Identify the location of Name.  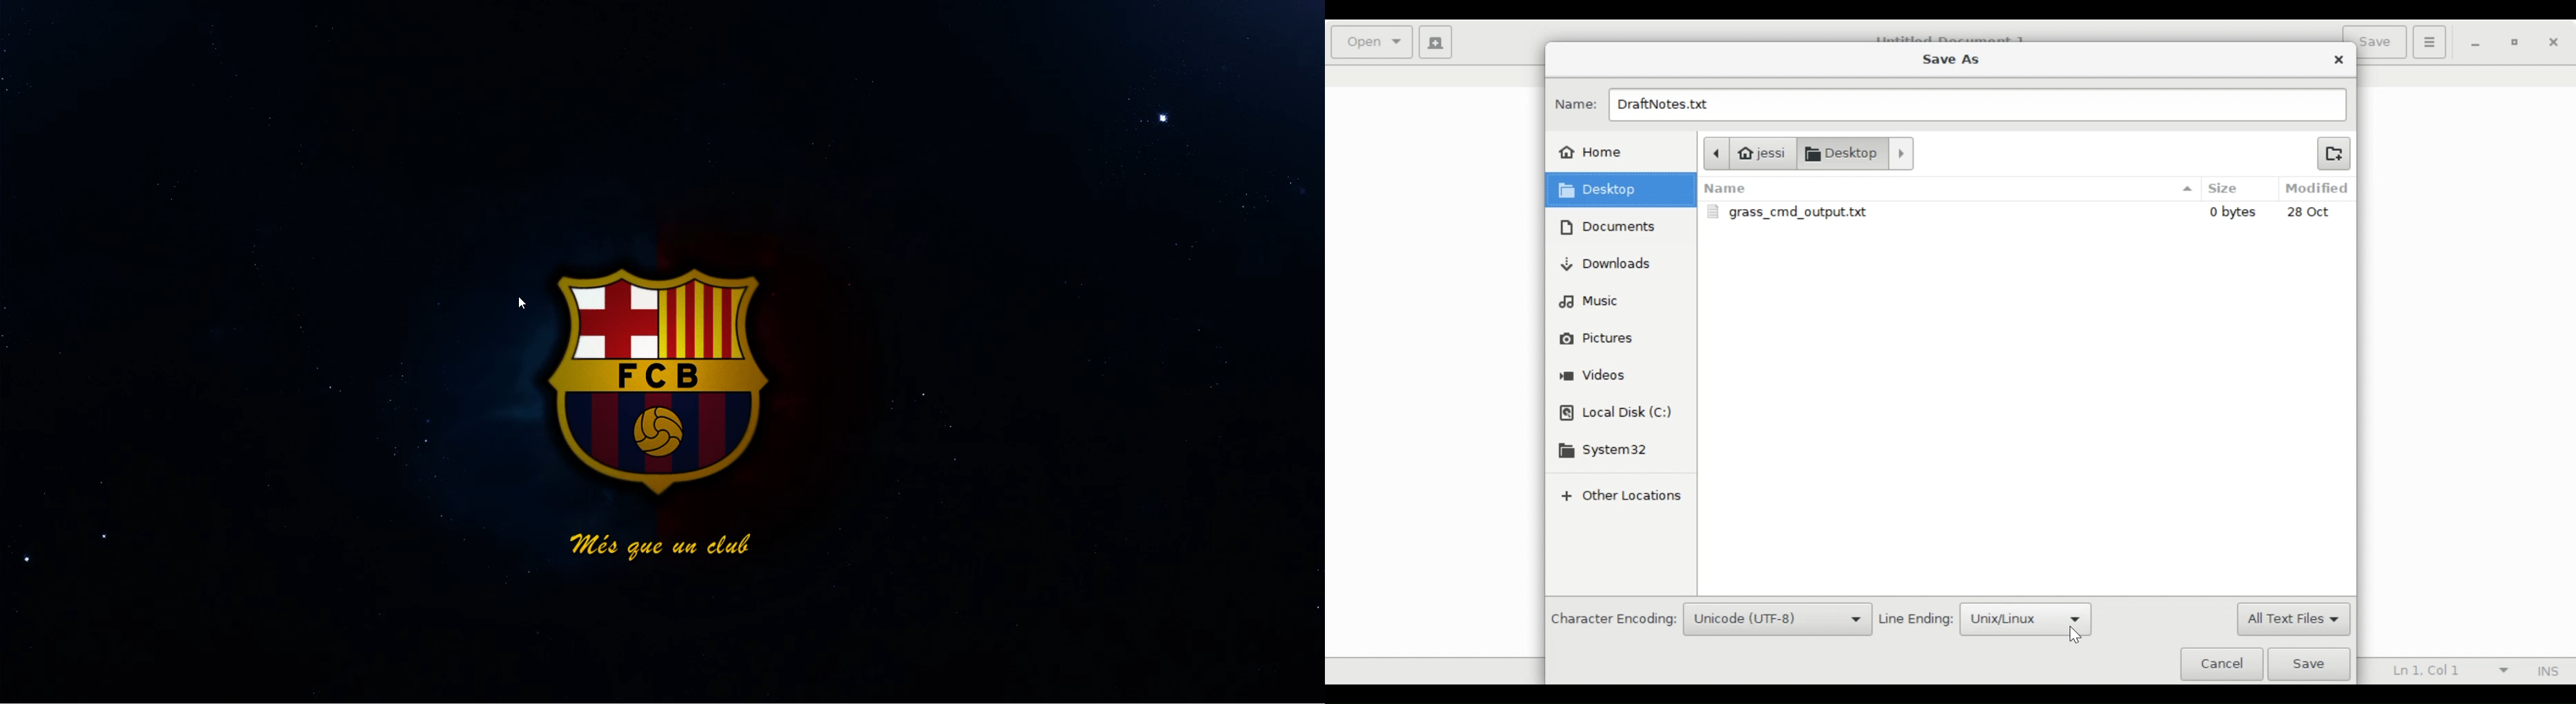
(1949, 188).